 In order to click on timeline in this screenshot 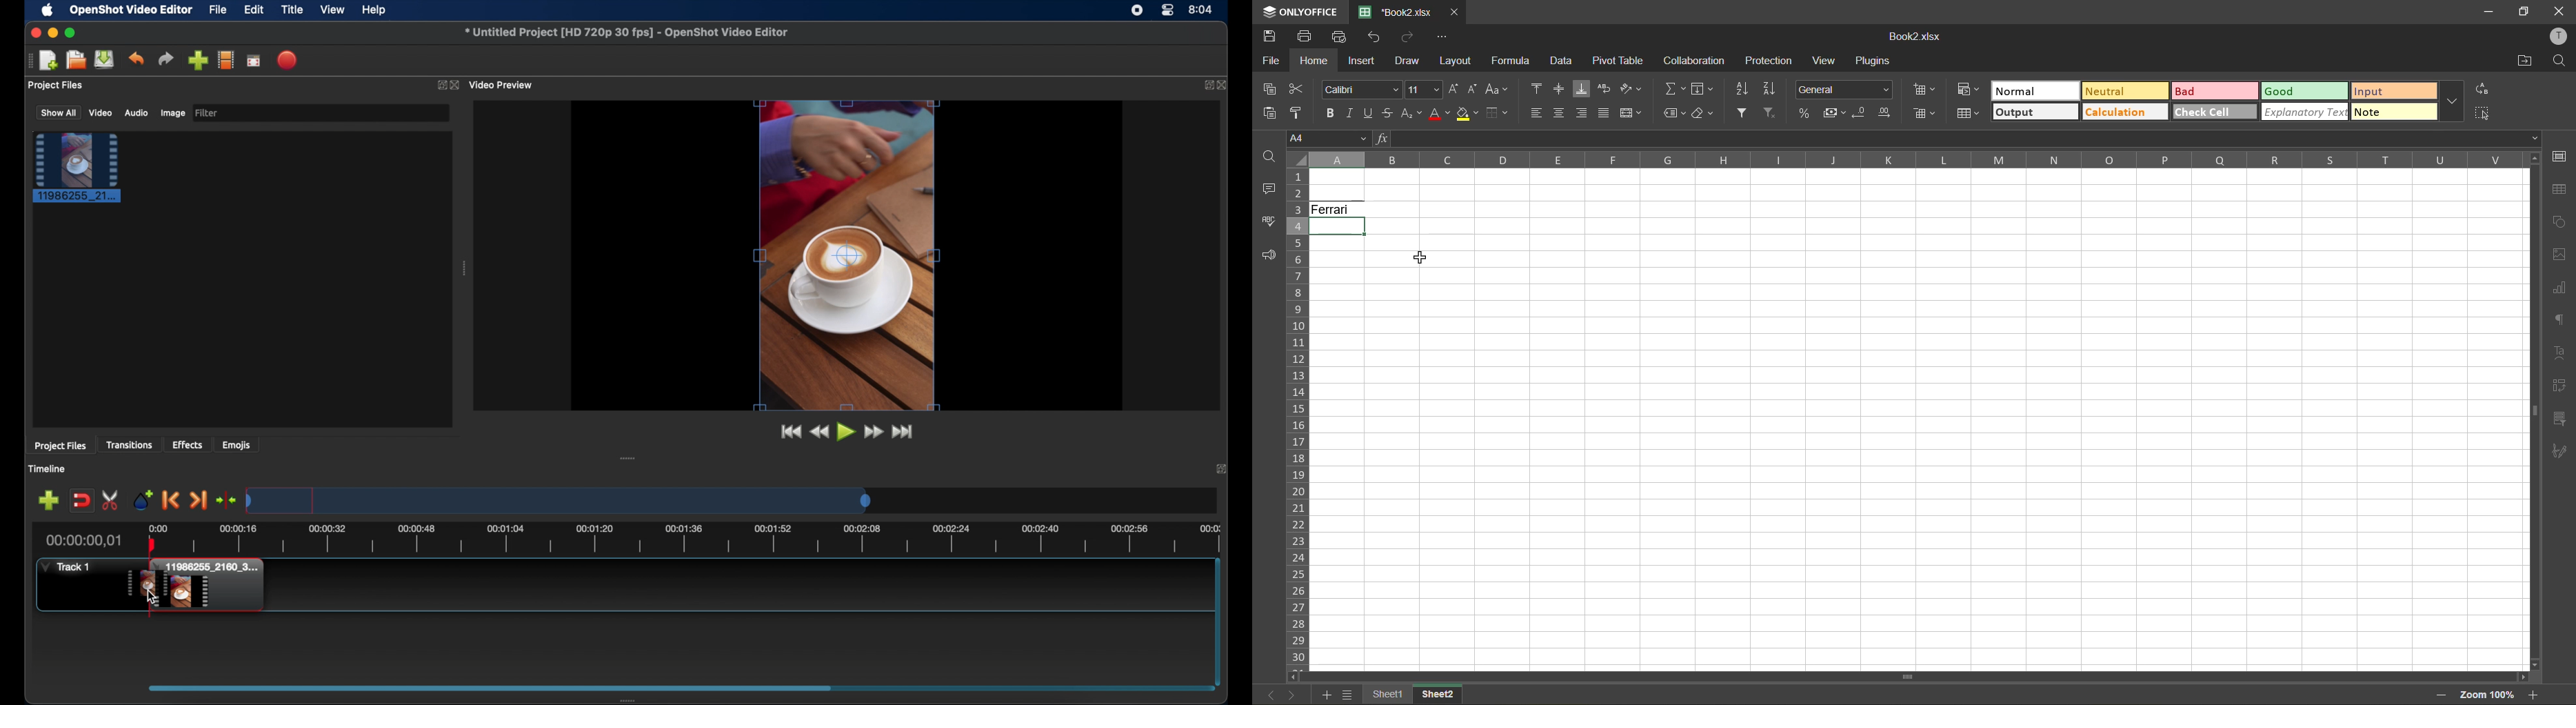, I will do `click(48, 469)`.